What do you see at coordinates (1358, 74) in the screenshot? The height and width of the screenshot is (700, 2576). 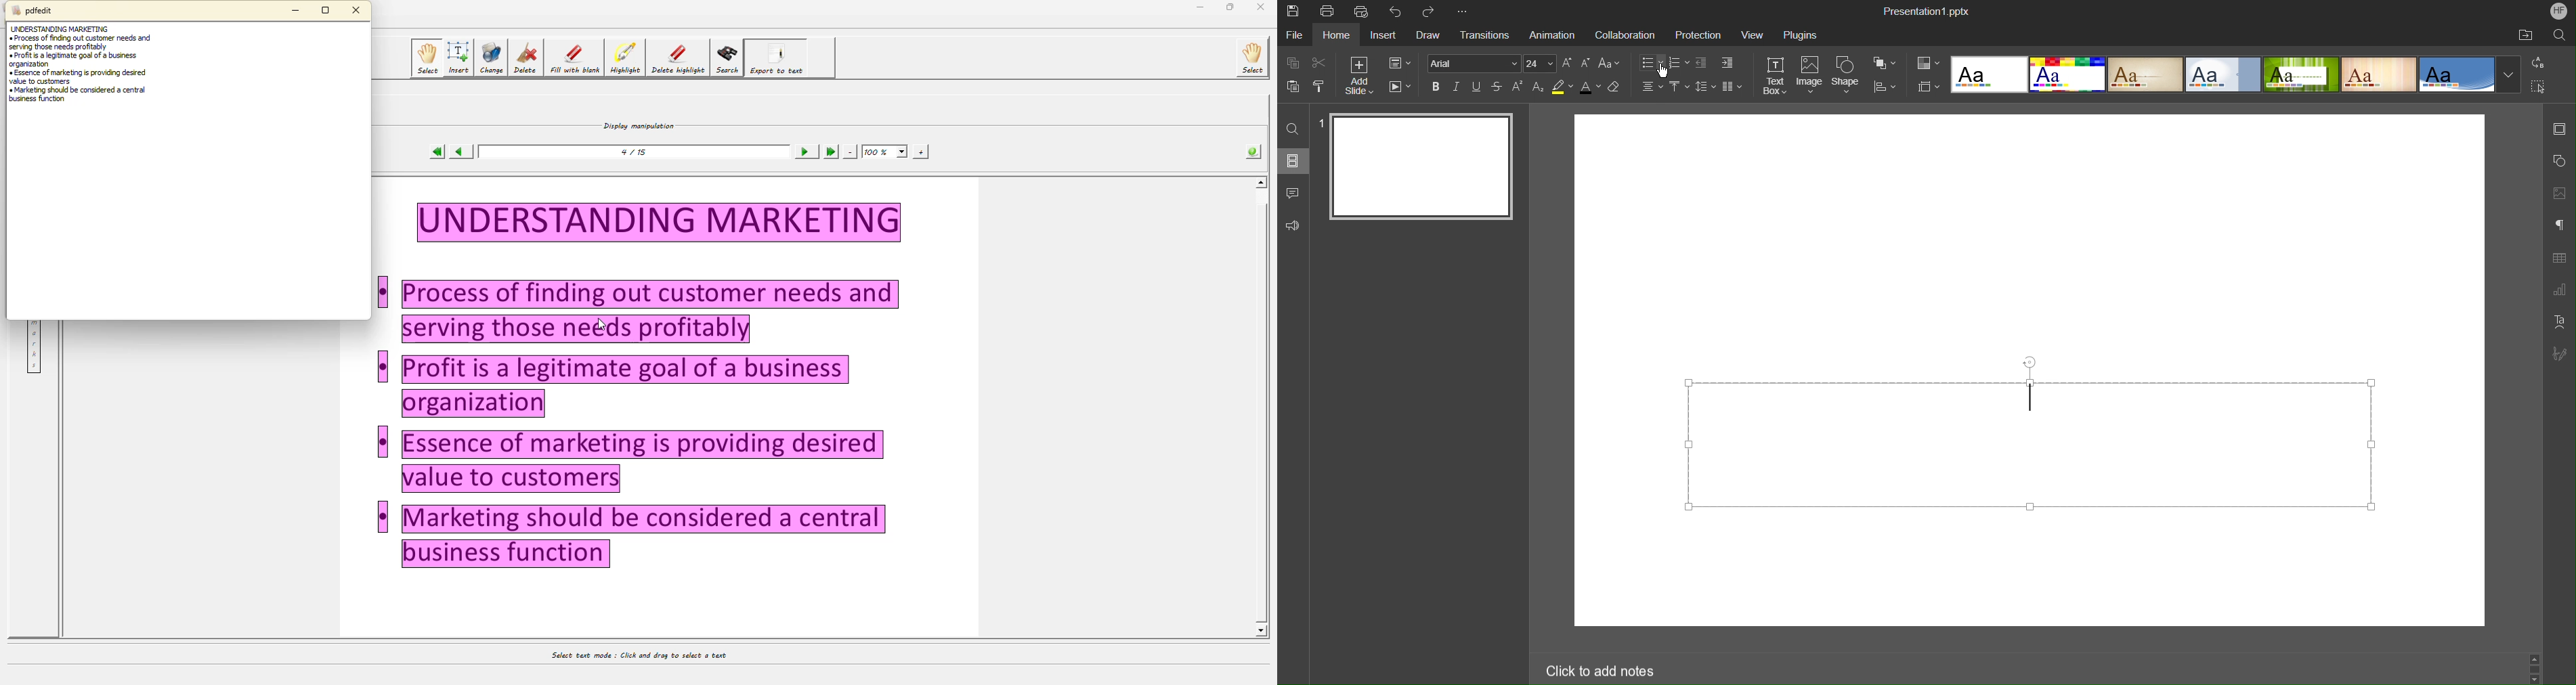 I see `Add Slide` at bounding box center [1358, 74].